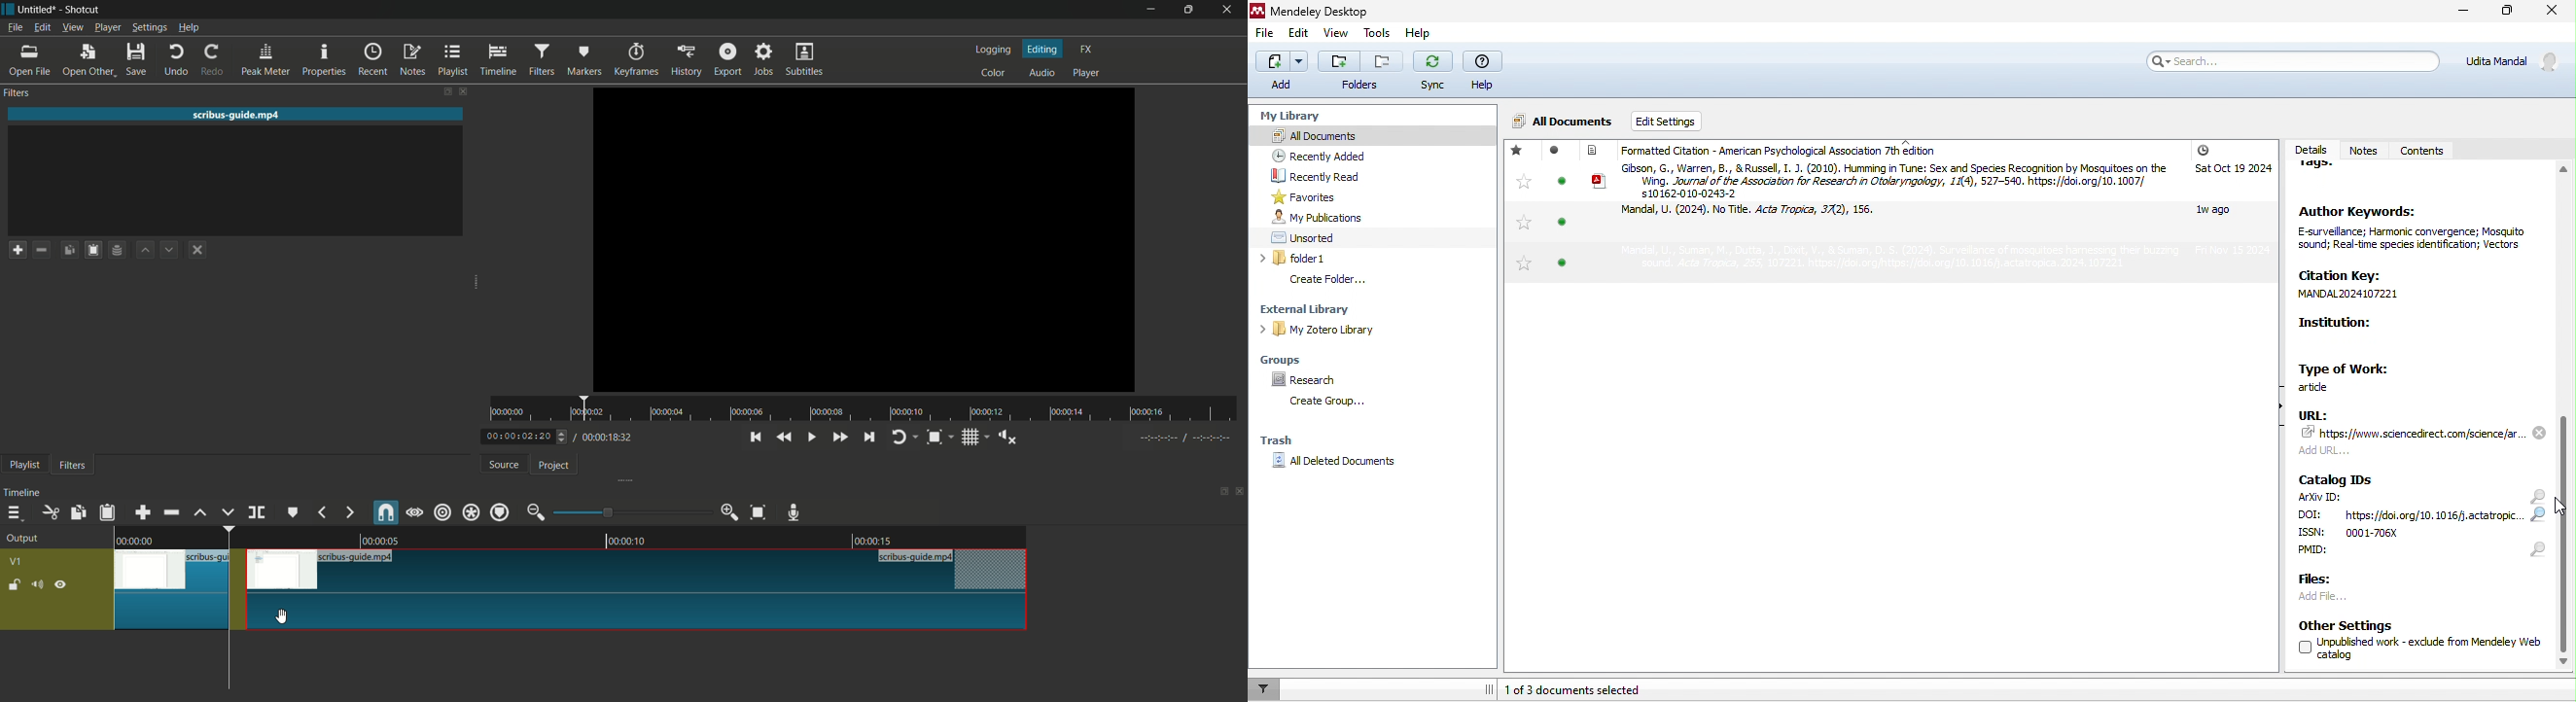 Image resolution: width=2576 pixels, height=728 pixels. I want to click on add, so click(1282, 70).